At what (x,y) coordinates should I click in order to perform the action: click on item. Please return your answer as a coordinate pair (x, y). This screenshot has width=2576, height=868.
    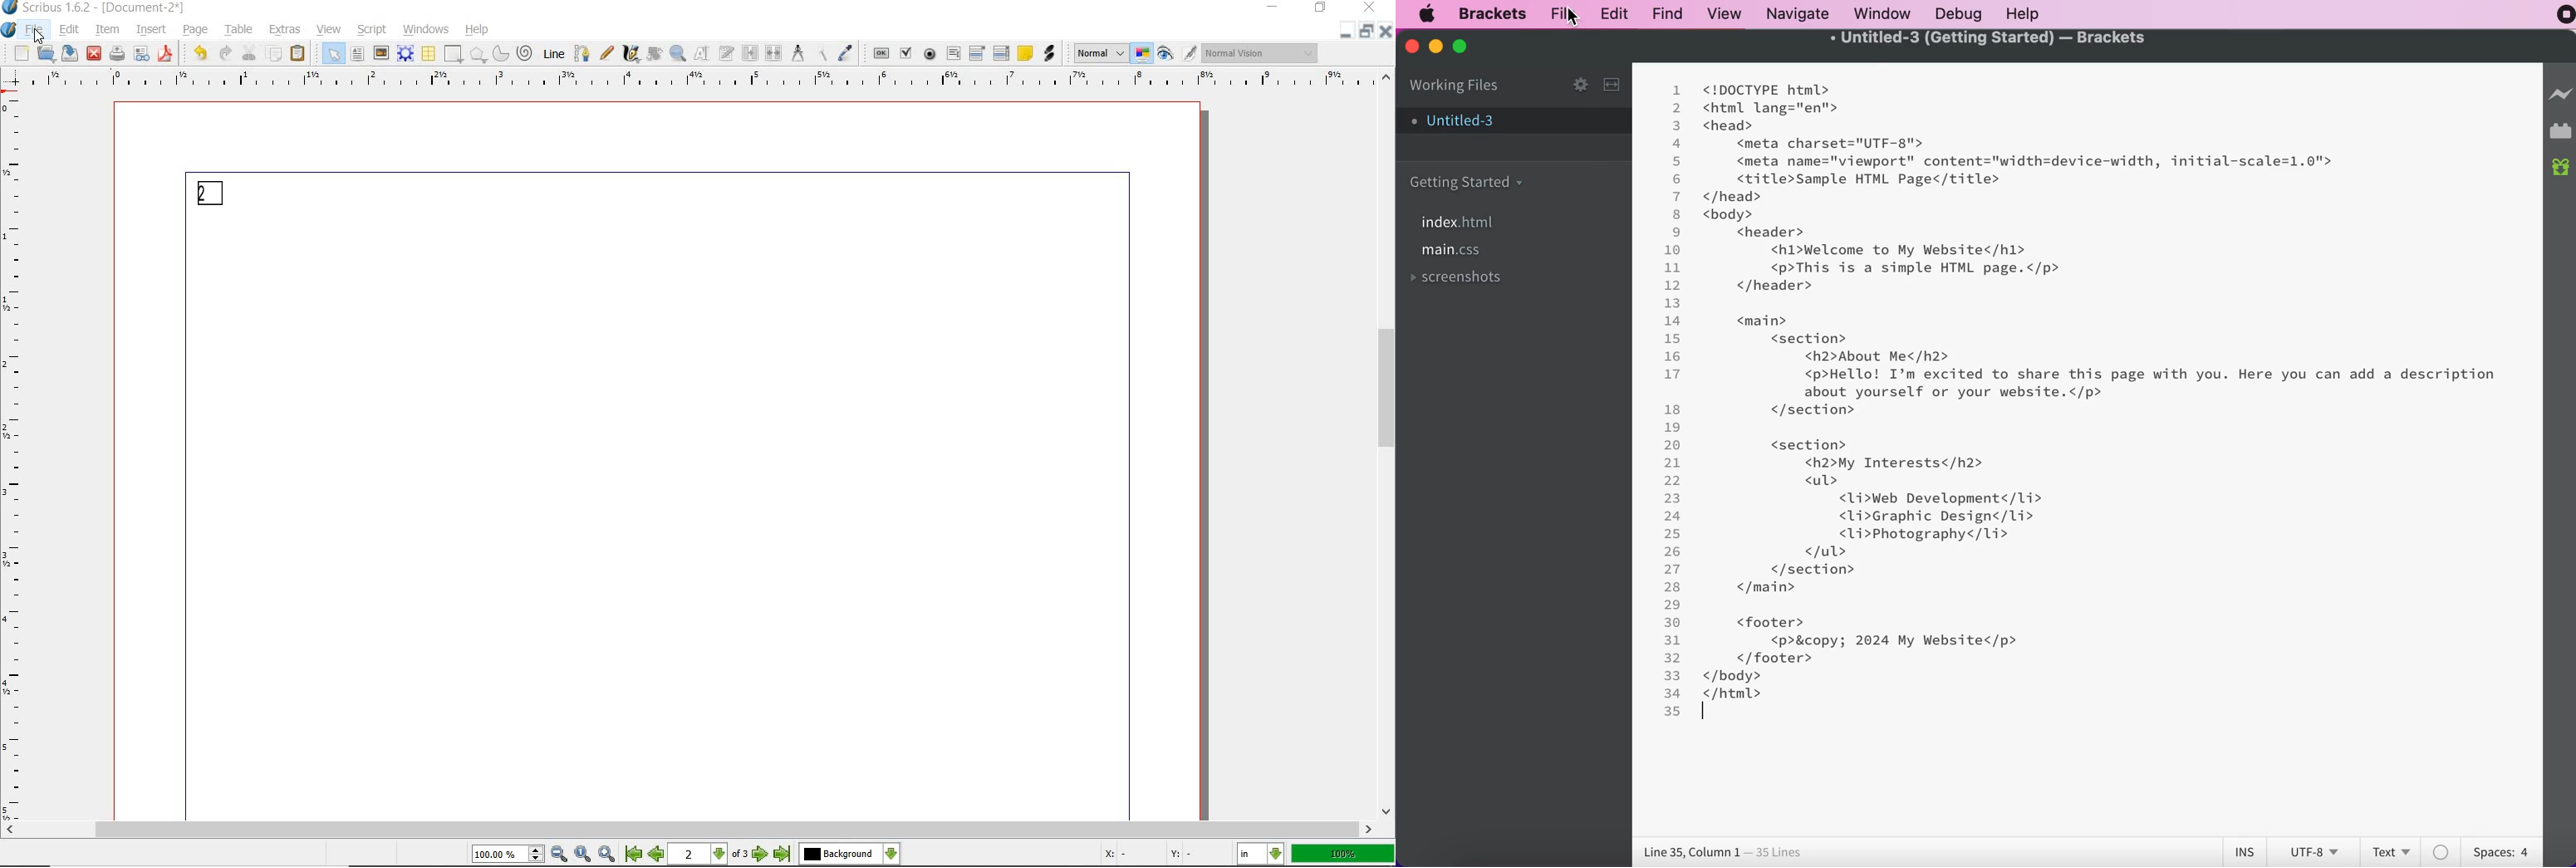
    Looking at the image, I should click on (107, 30).